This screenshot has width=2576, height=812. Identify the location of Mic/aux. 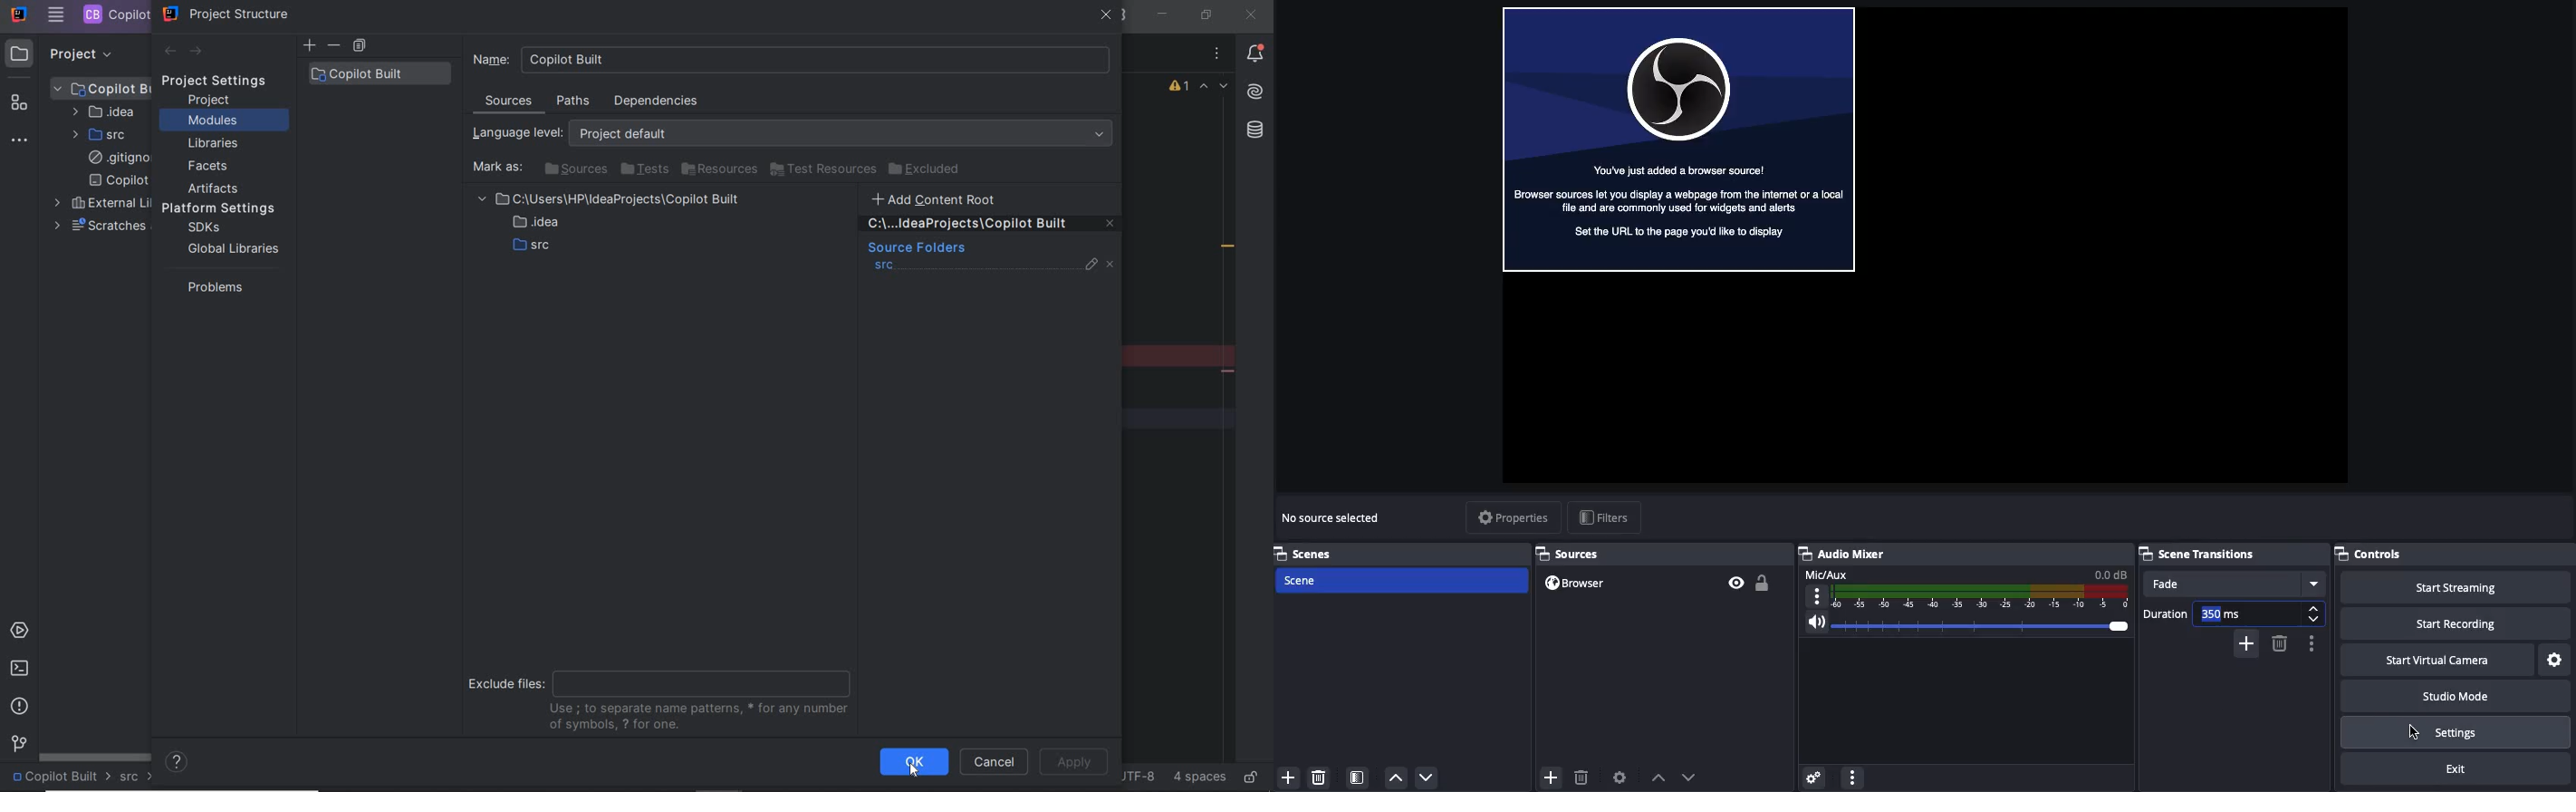
(1965, 590).